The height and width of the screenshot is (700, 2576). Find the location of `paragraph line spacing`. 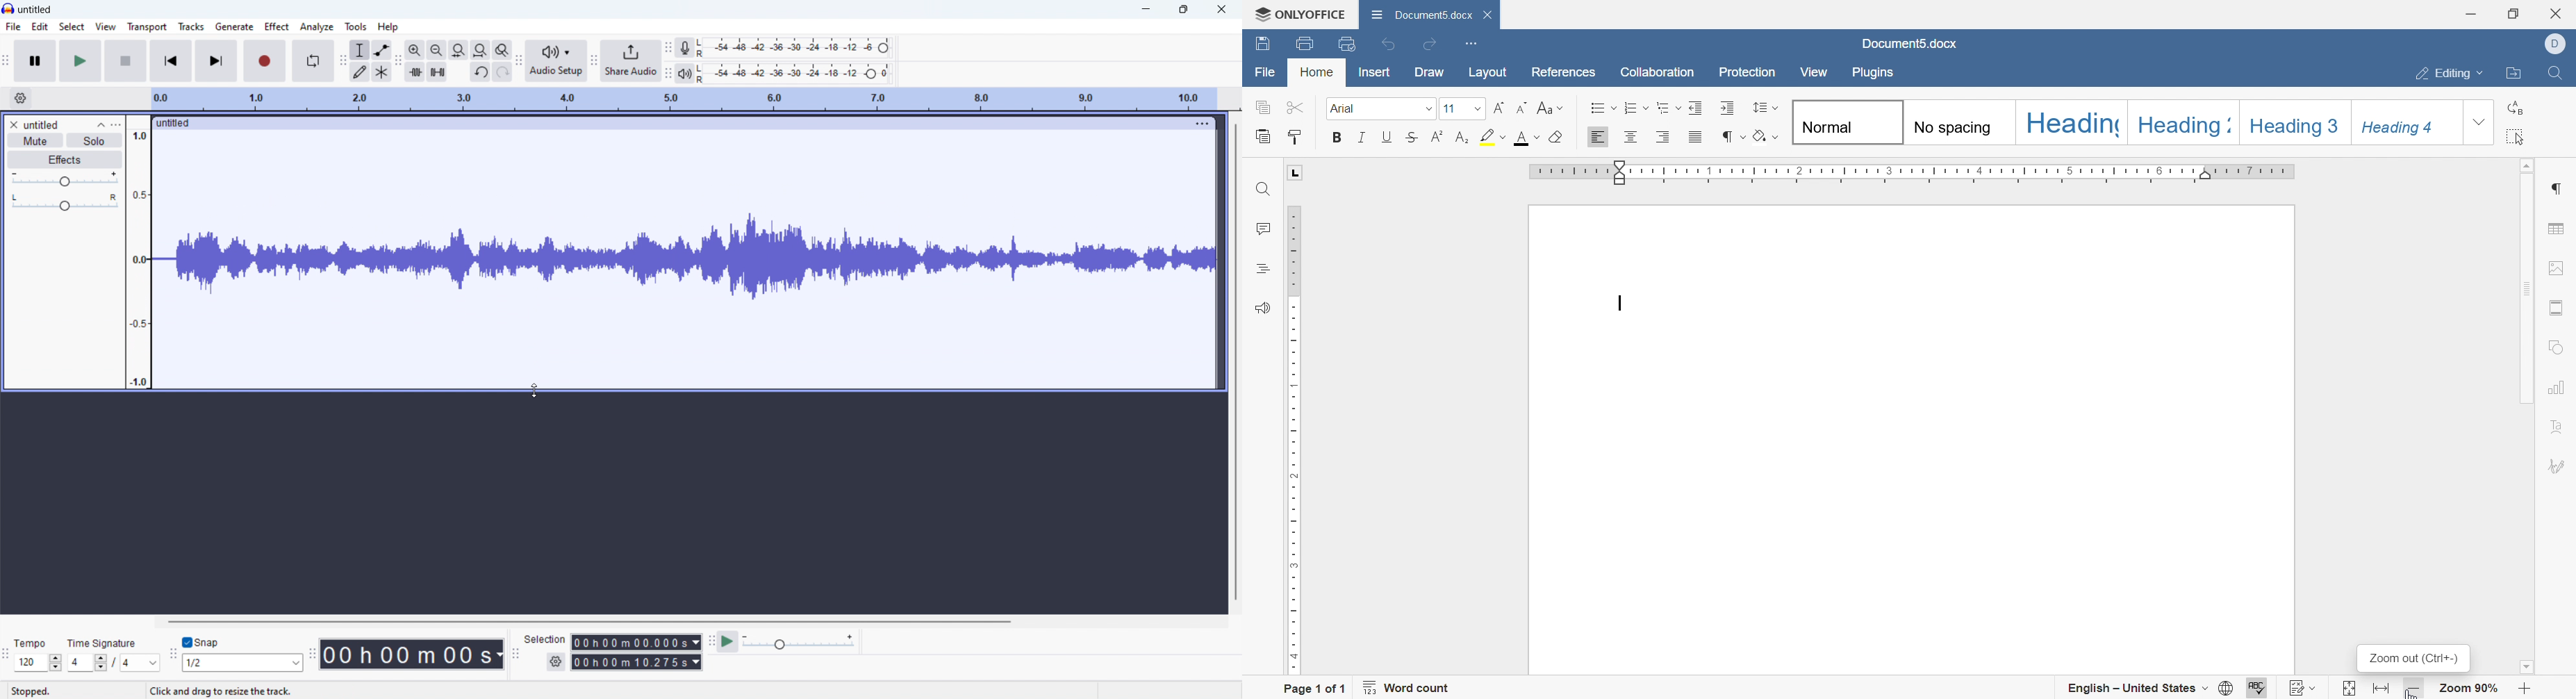

paragraph line spacing is located at coordinates (1766, 108).